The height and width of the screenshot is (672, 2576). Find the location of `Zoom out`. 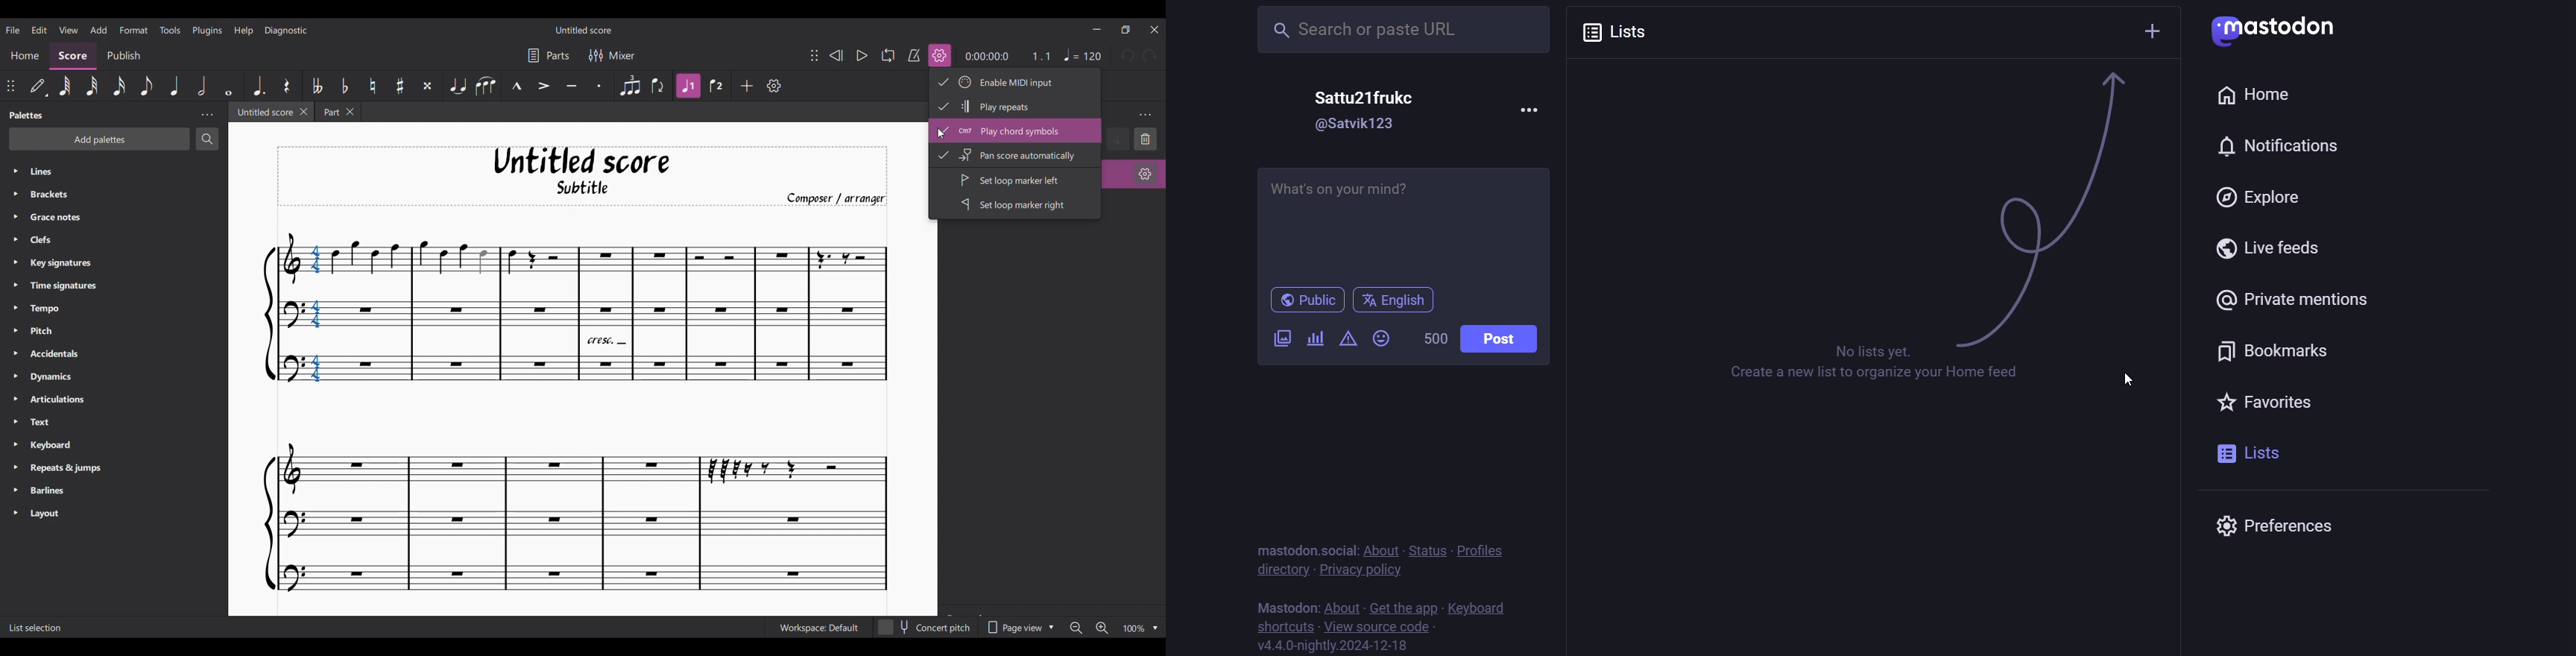

Zoom out is located at coordinates (1077, 628).